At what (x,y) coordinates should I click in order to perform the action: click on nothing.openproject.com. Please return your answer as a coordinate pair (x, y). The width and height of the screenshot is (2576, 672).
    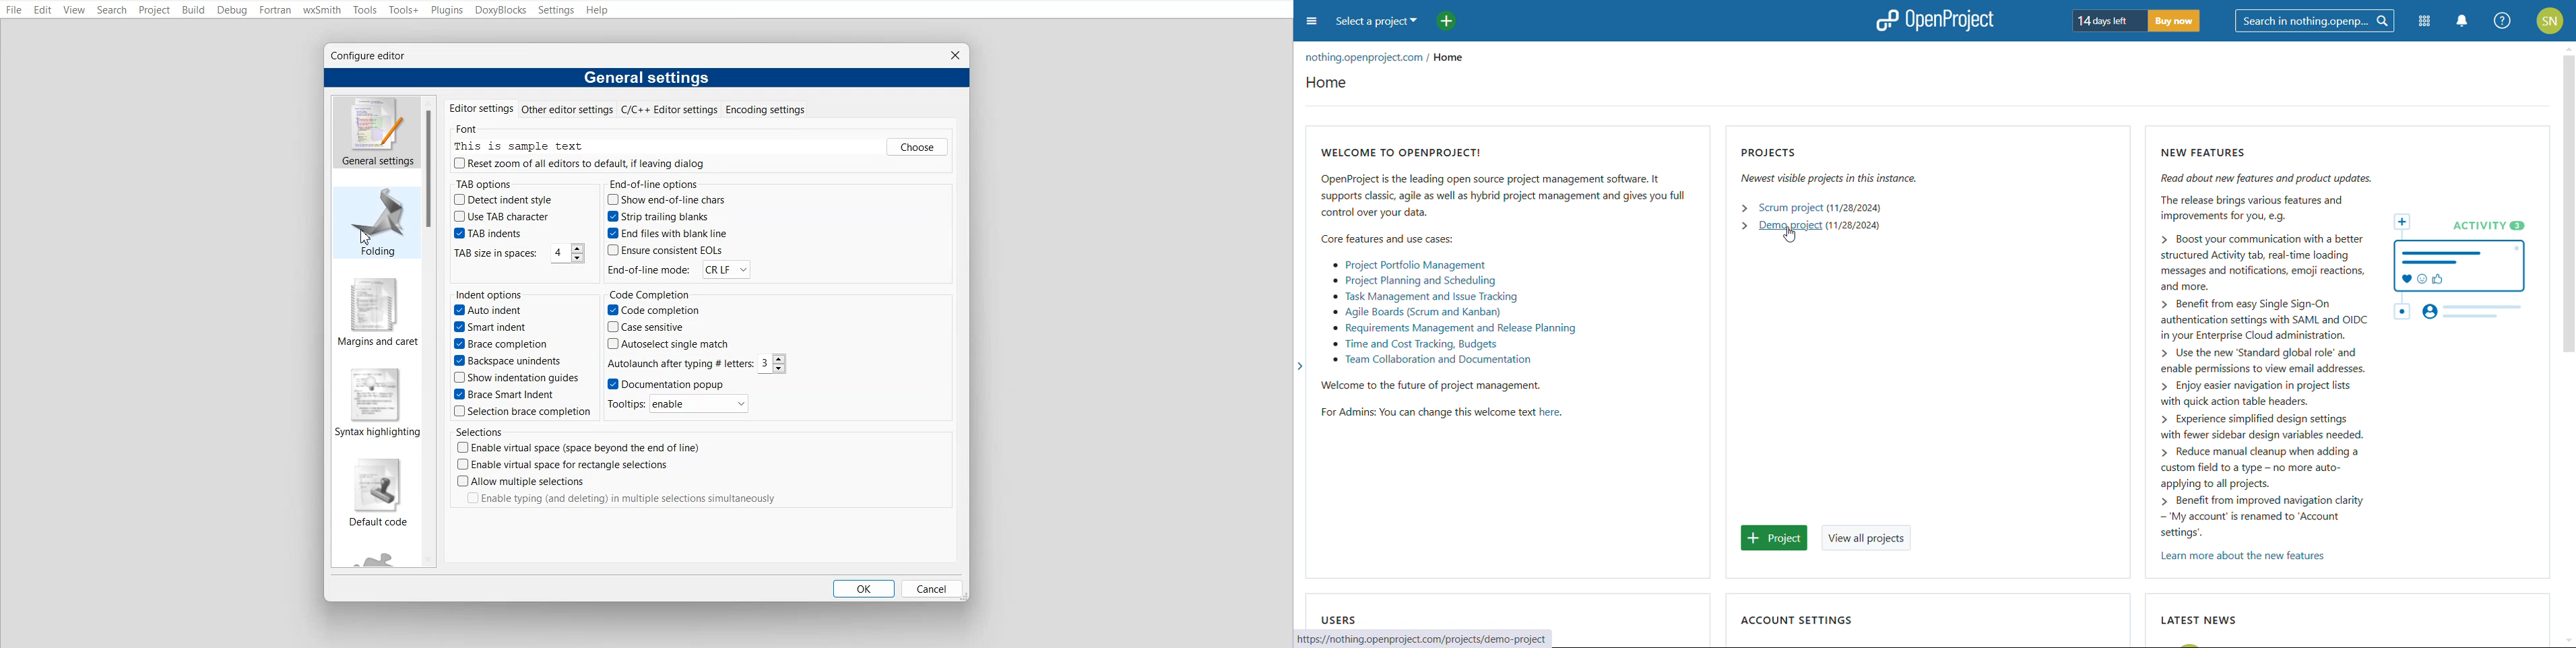
    Looking at the image, I should click on (1366, 55).